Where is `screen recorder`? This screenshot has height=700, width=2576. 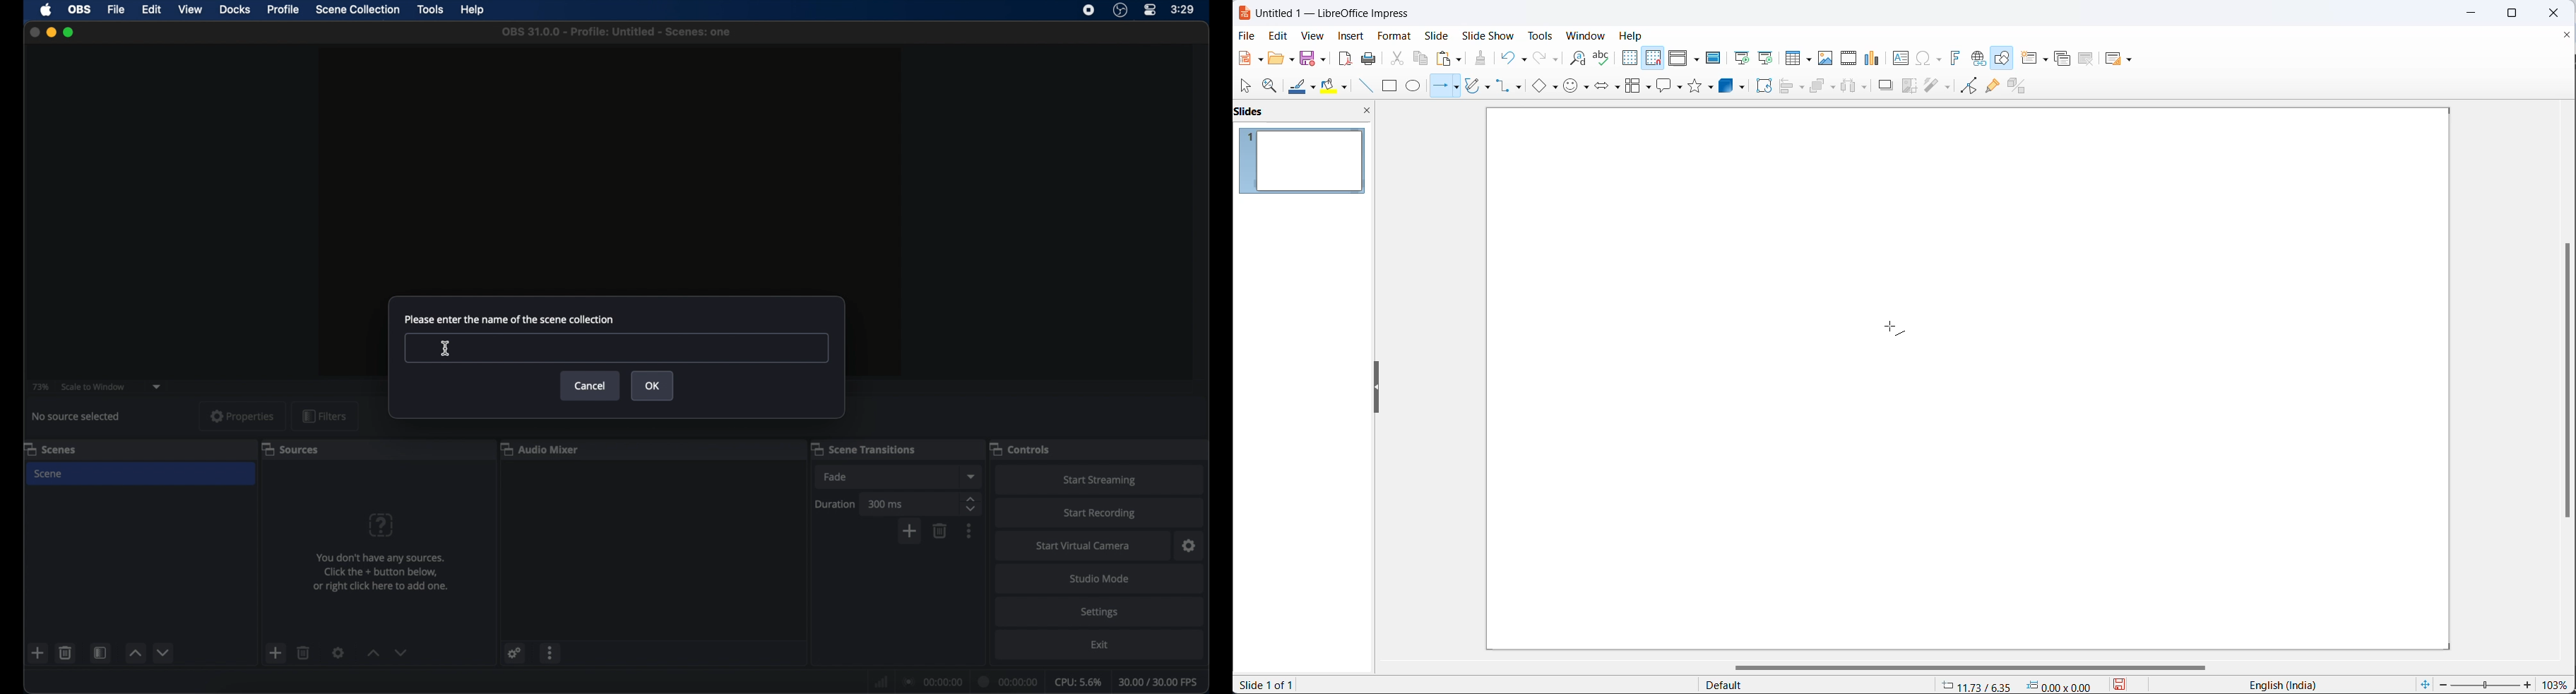 screen recorder is located at coordinates (1089, 10).